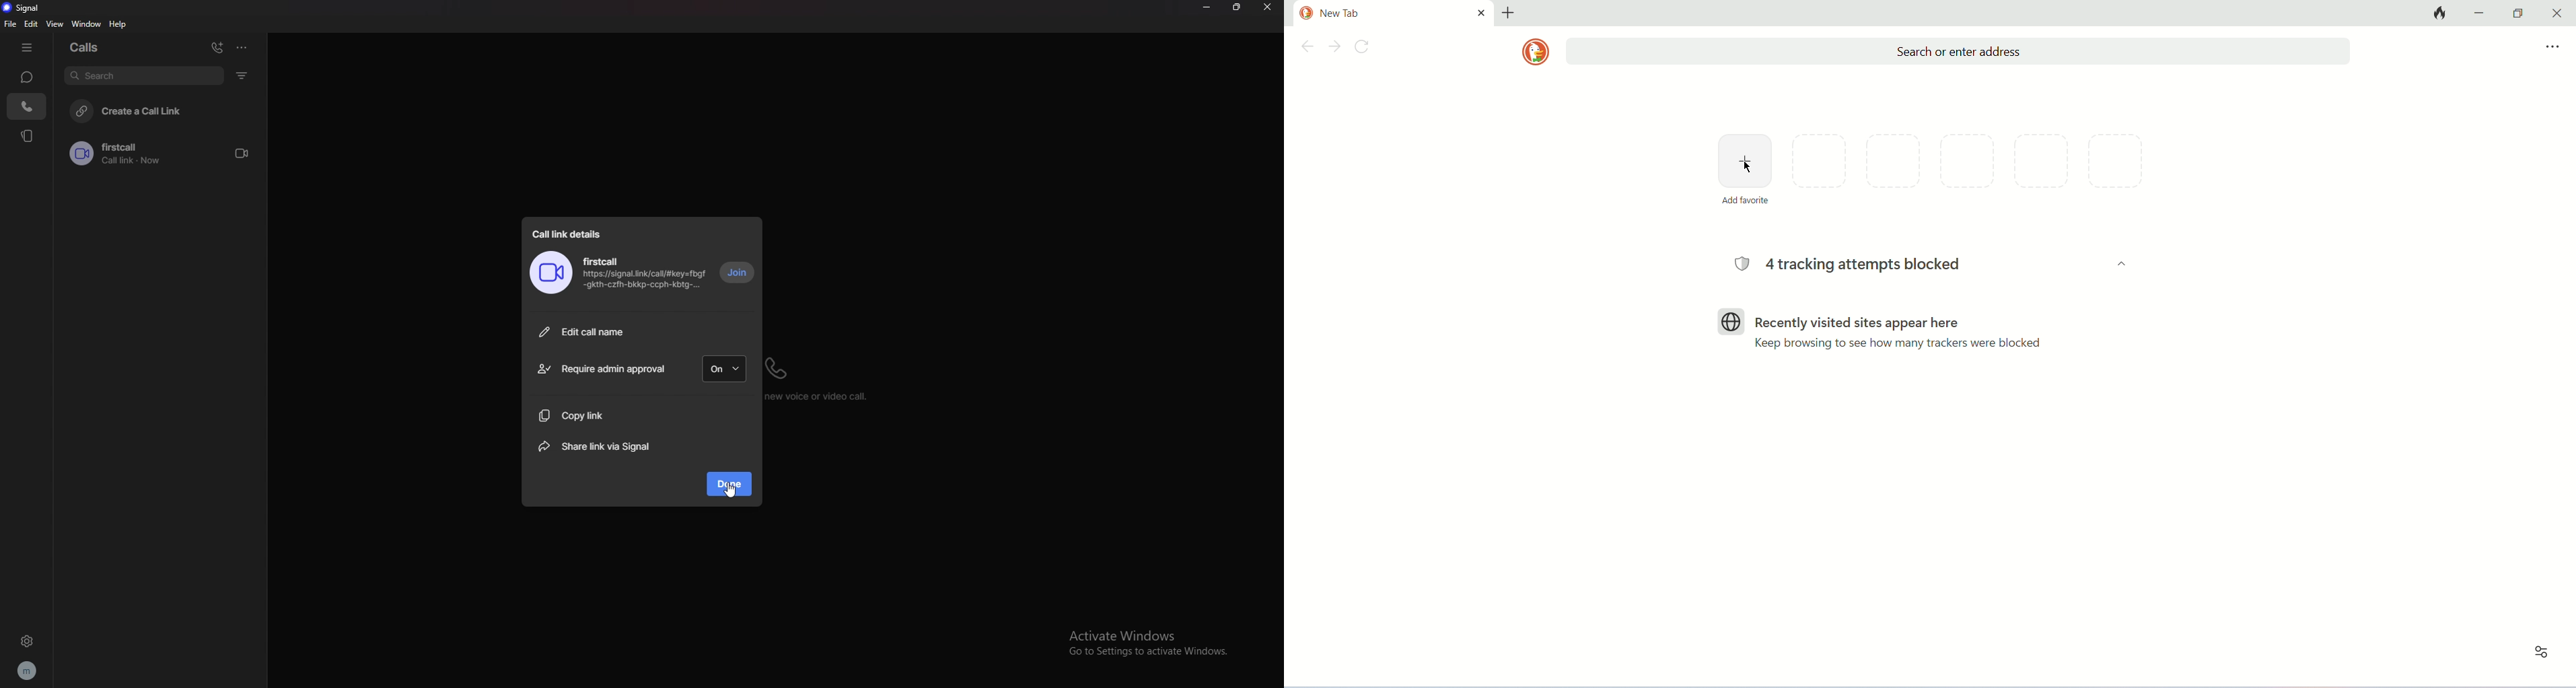 The height and width of the screenshot is (700, 2576). I want to click on window, so click(89, 24).